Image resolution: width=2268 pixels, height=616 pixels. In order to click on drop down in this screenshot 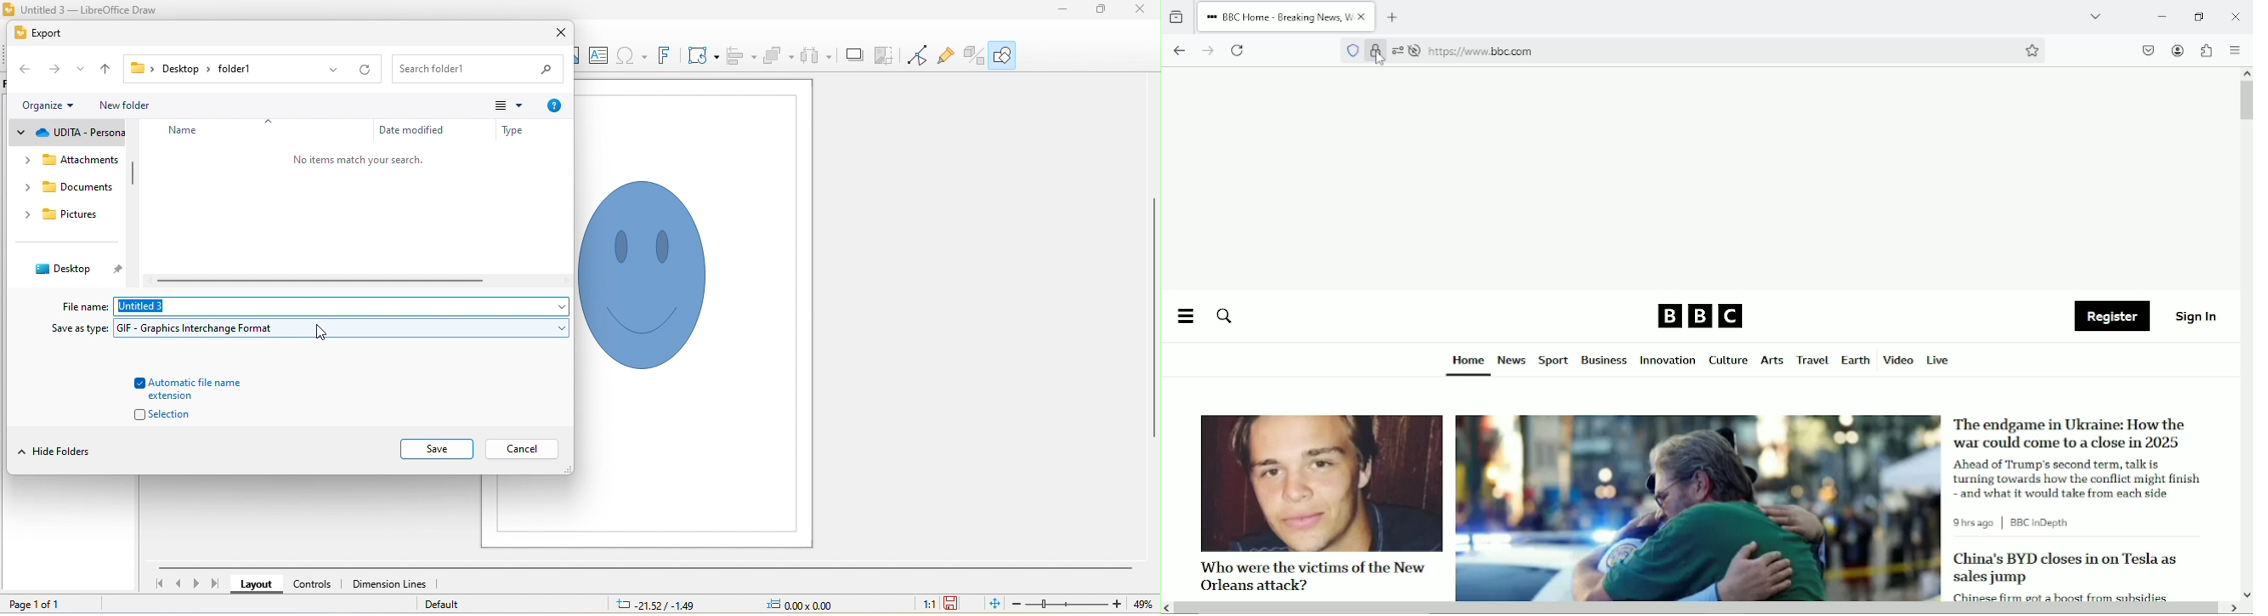, I will do `click(27, 160)`.